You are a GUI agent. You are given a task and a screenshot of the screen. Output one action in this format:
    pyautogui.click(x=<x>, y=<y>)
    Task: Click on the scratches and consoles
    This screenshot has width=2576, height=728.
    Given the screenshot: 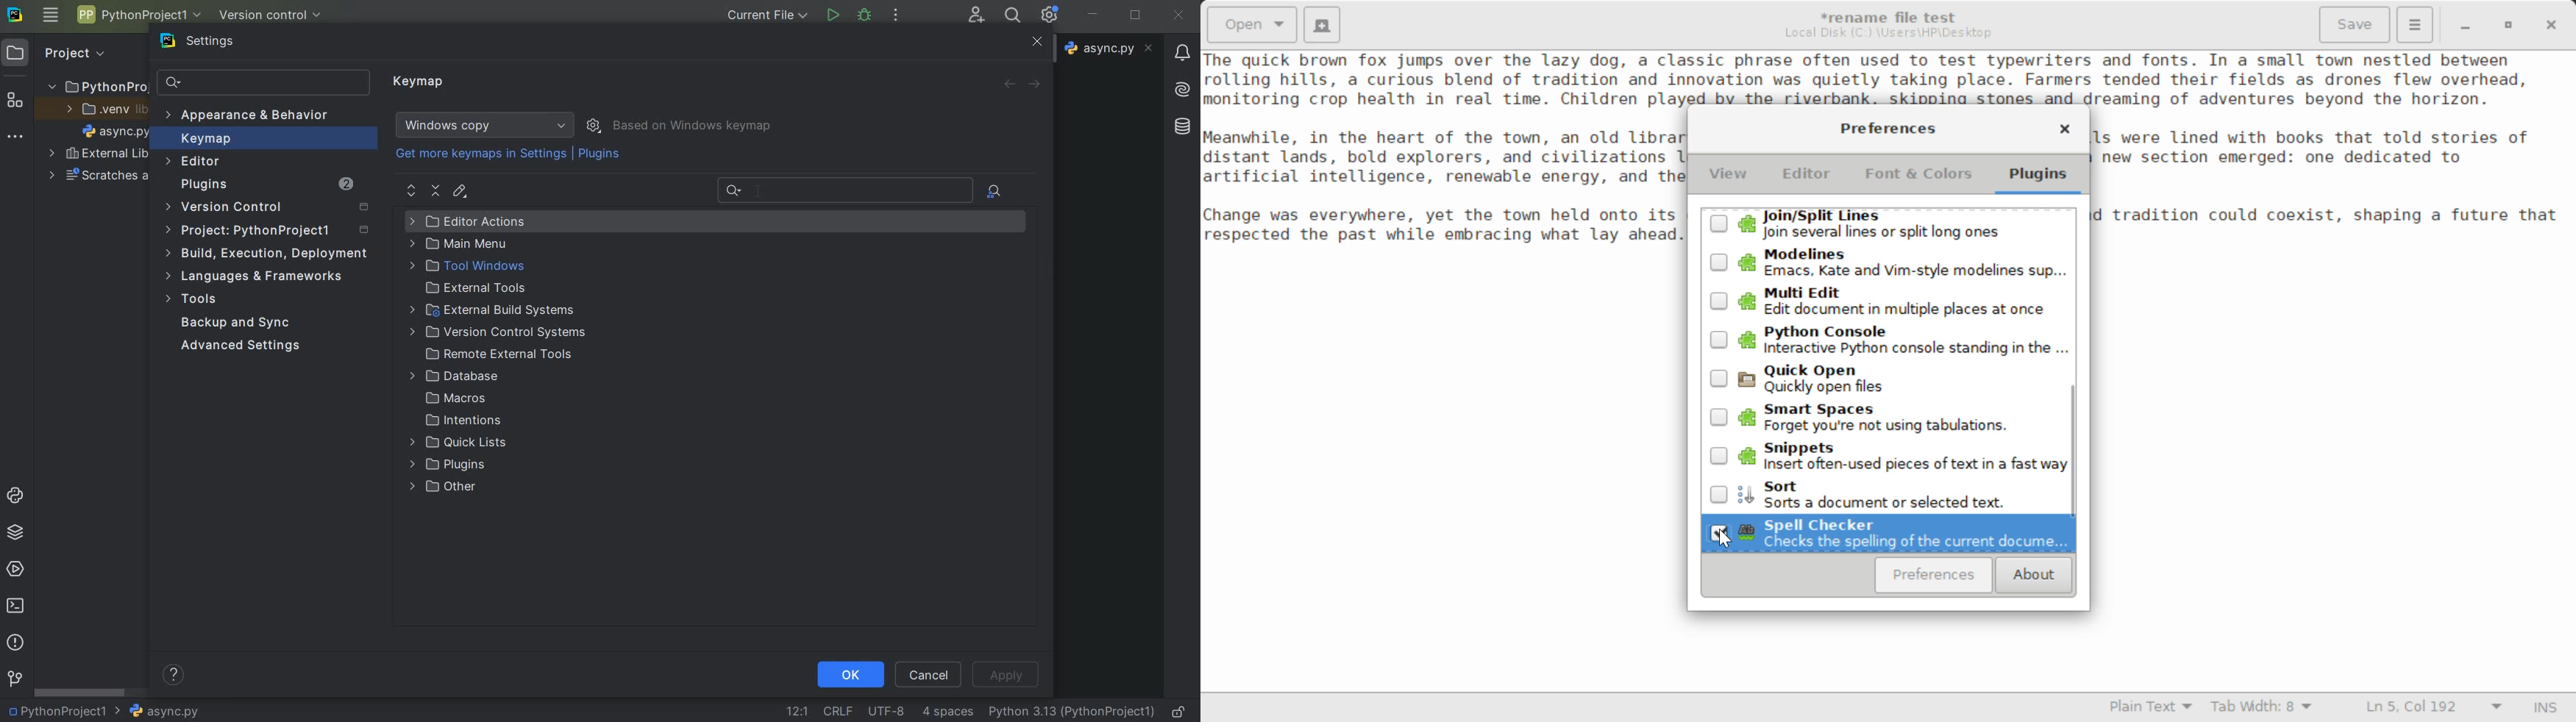 What is the action you would take?
    pyautogui.click(x=99, y=177)
    